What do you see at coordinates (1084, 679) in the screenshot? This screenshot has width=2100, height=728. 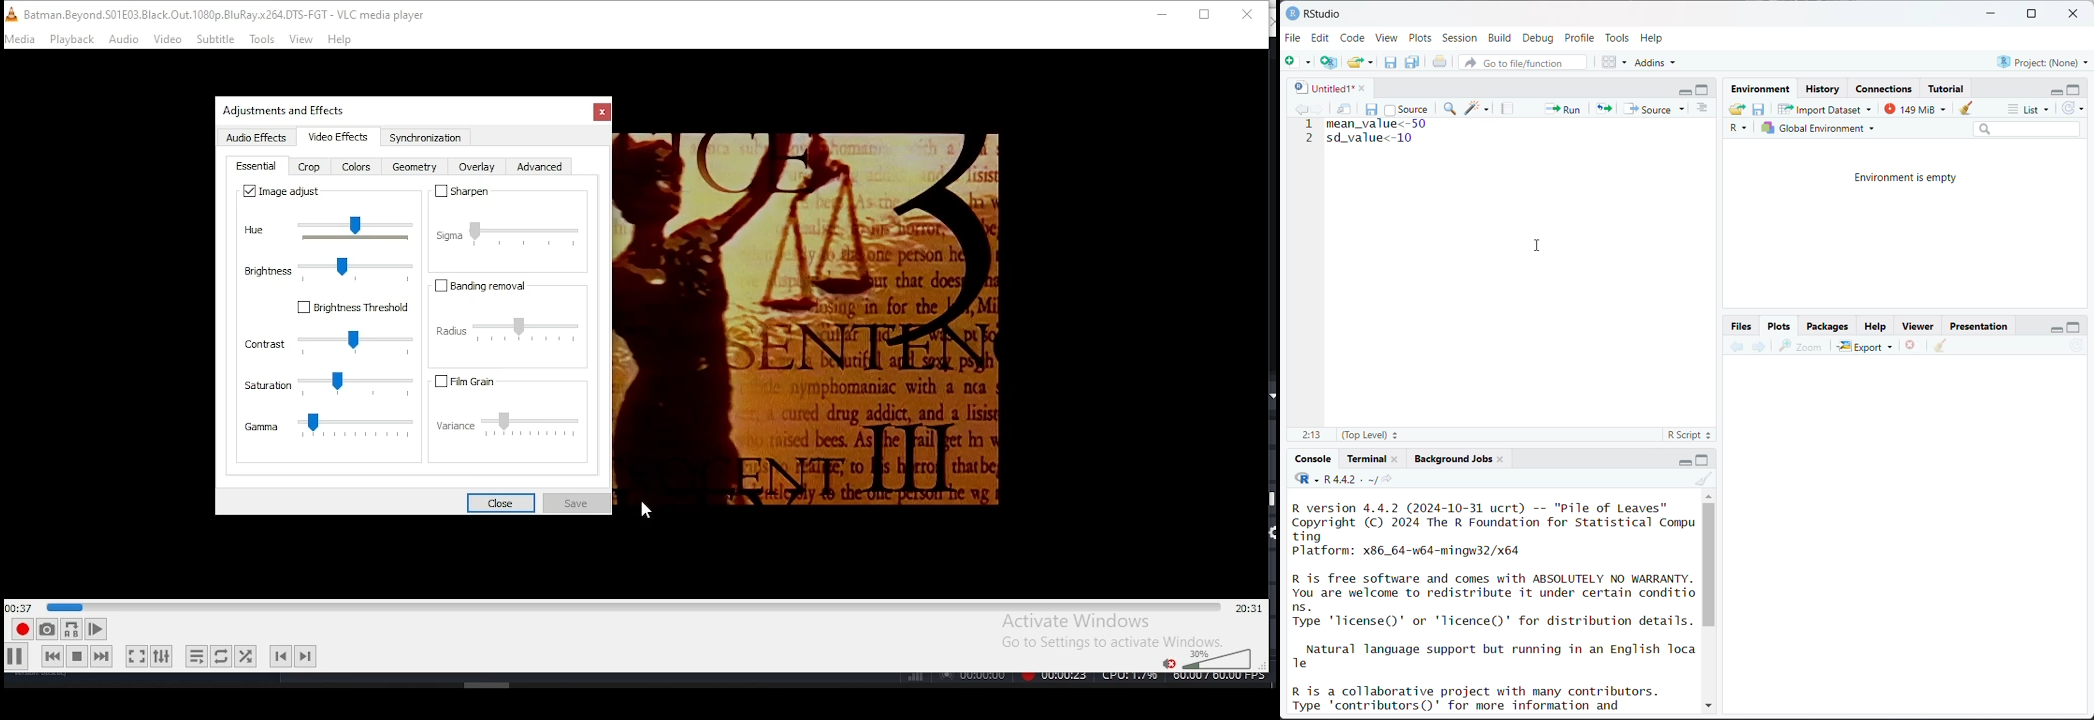 I see `` at bounding box center [1084, 679].